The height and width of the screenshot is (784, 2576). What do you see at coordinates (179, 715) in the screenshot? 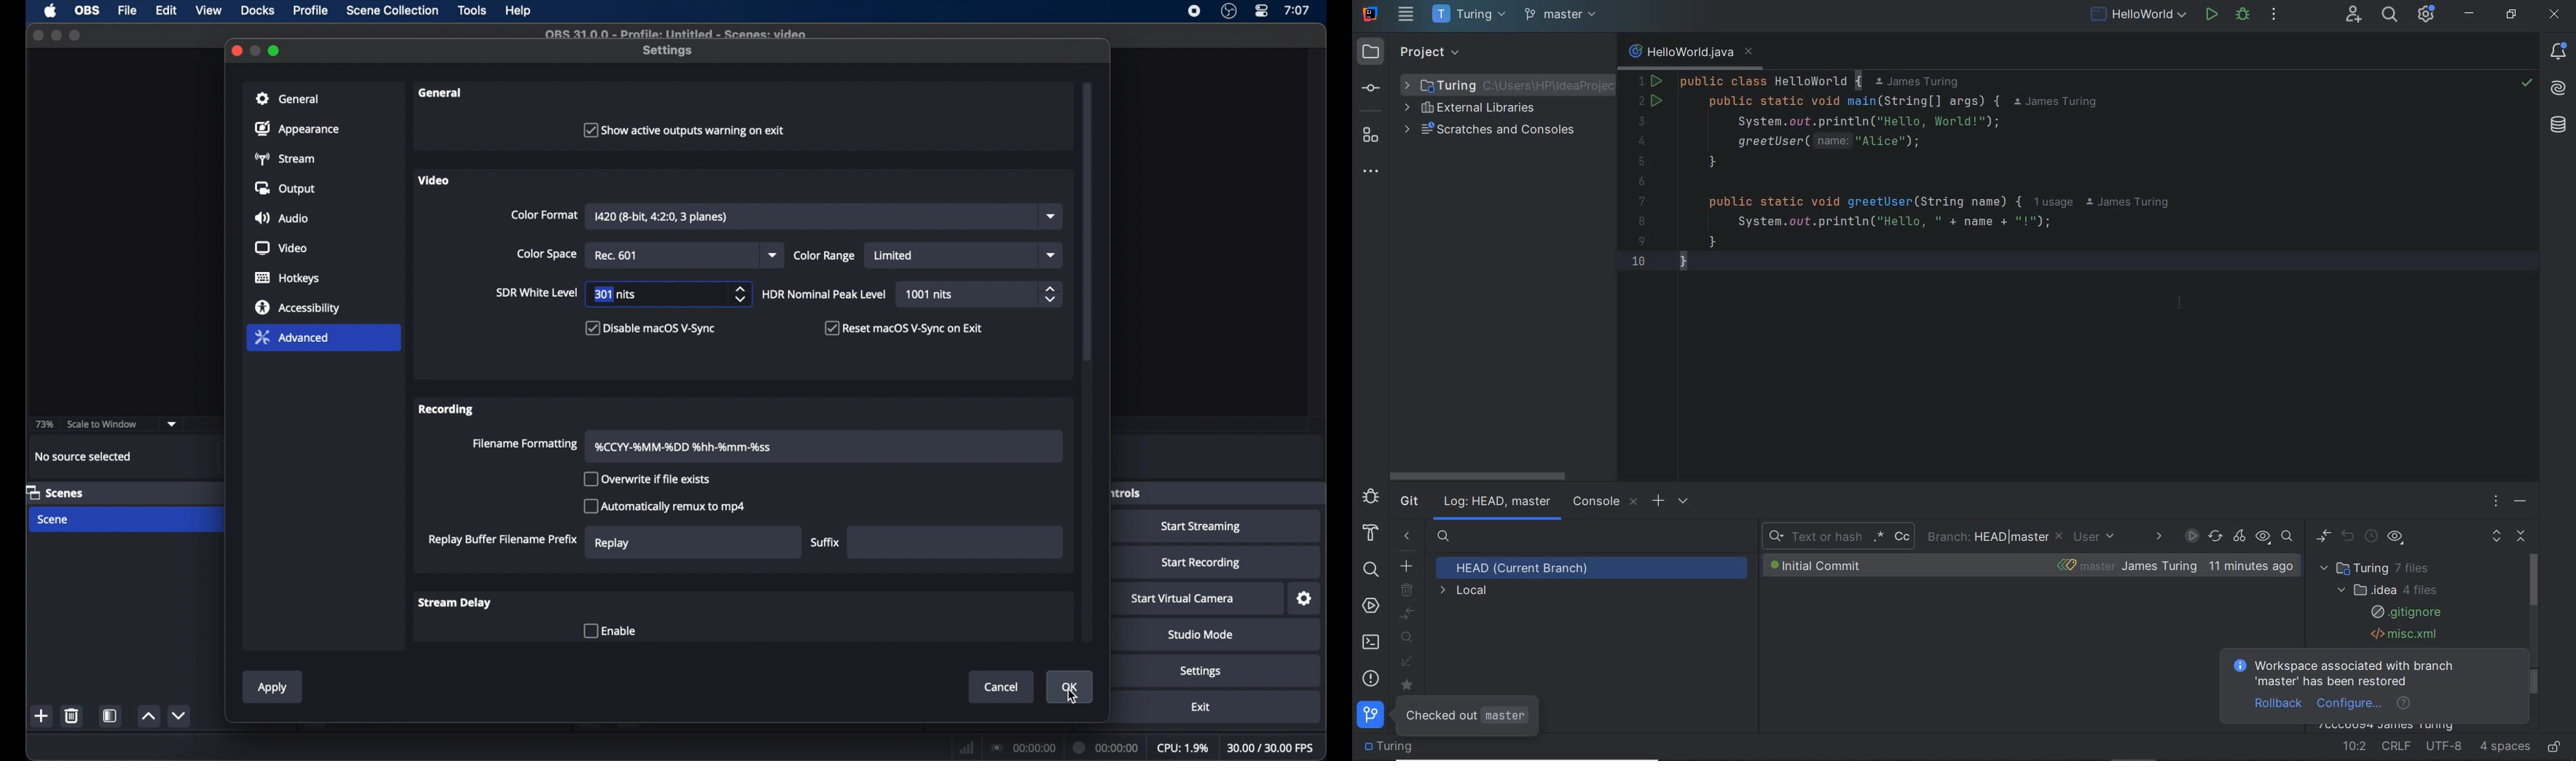
I see `decrement` at bounding box center [179, 715].